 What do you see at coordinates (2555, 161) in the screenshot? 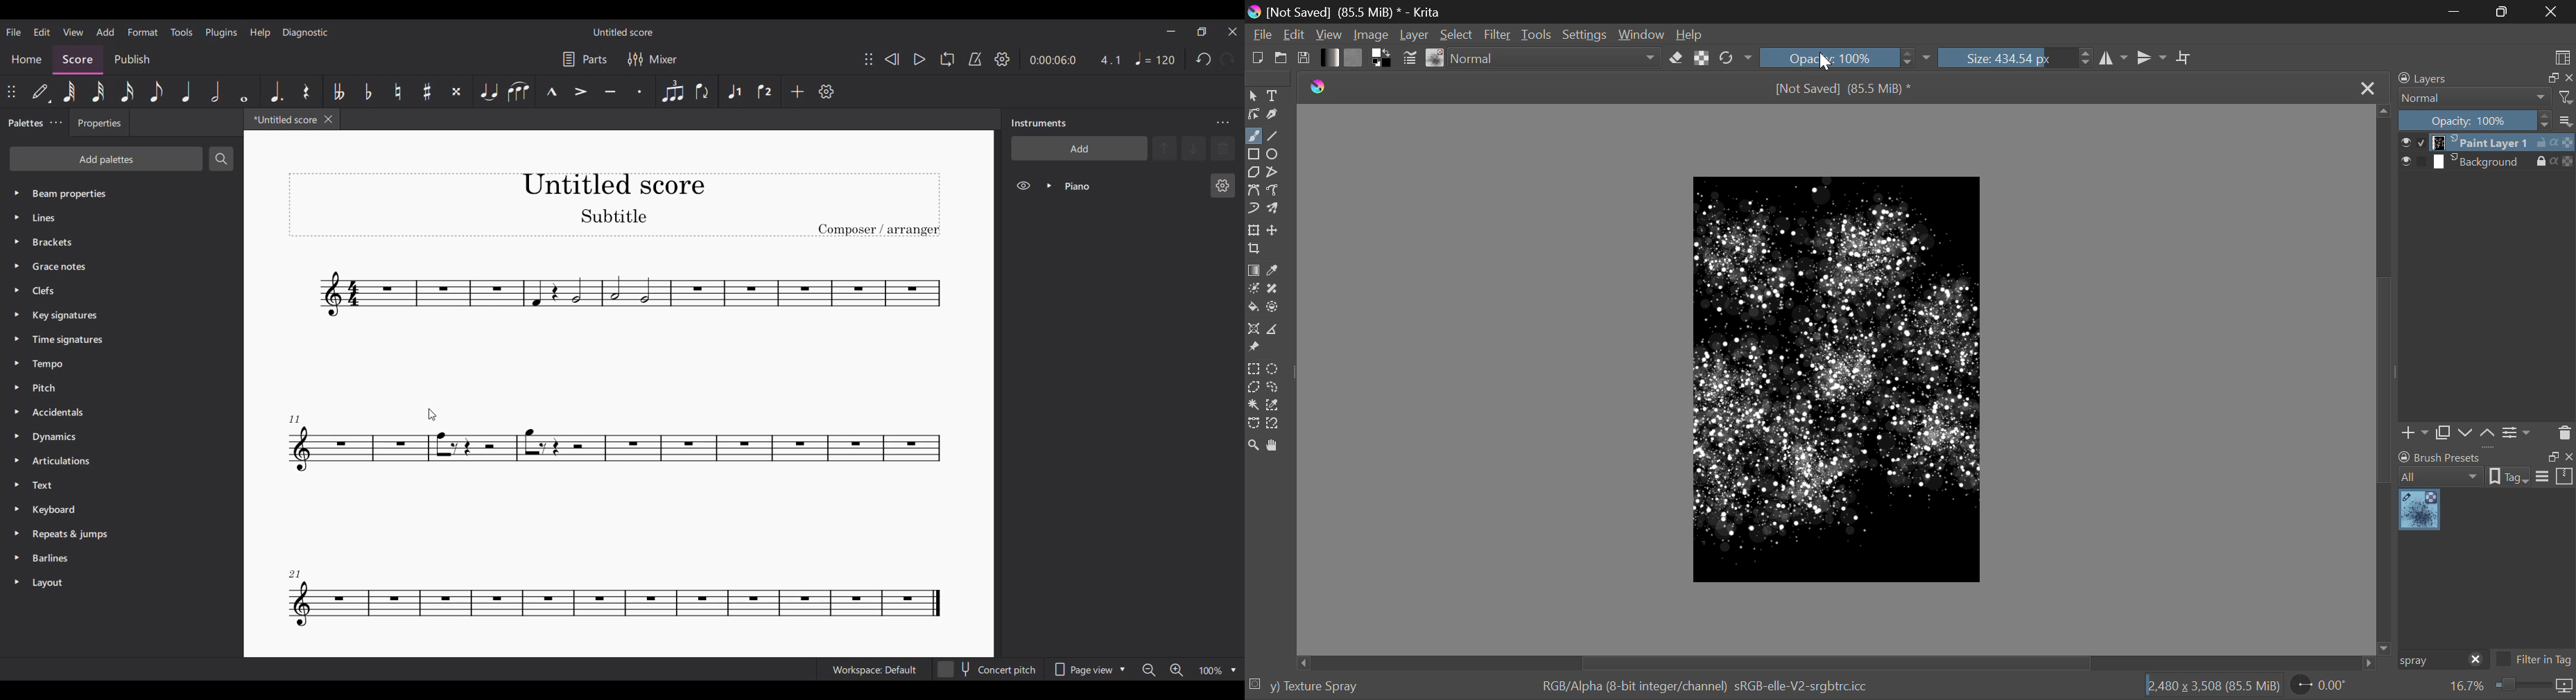
I see `actions` at bounding box center [2555, 161].